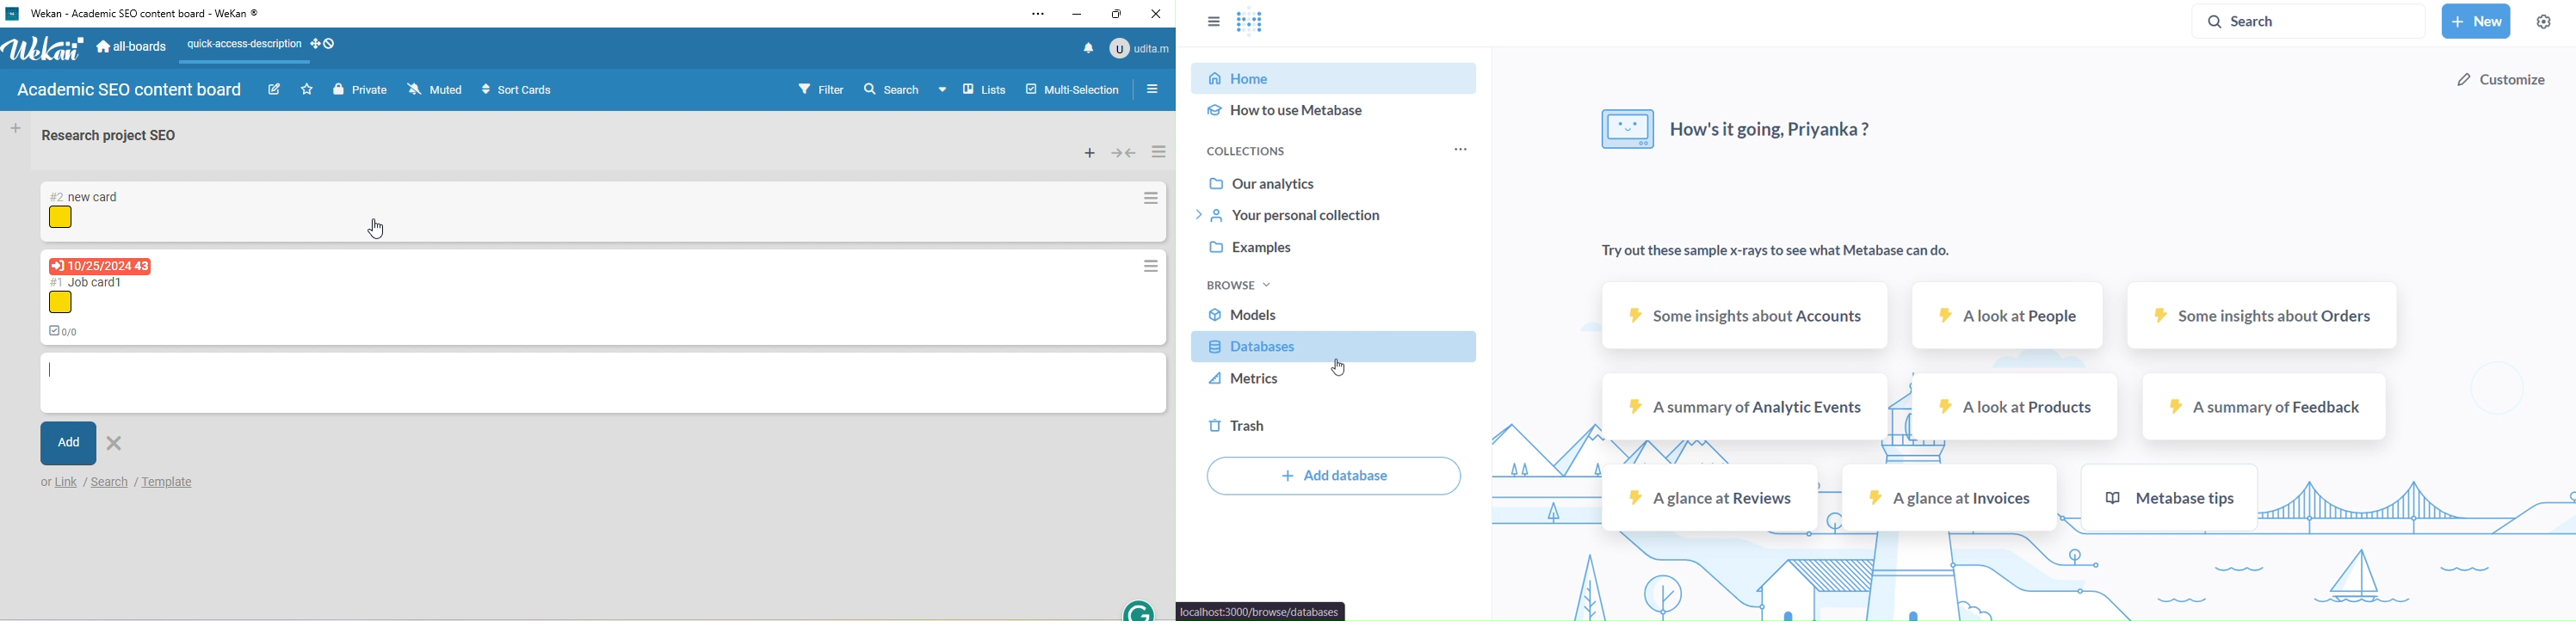 The height and width of the screenshot is (644, 2576). I want to click on delete, so click(119, 441).